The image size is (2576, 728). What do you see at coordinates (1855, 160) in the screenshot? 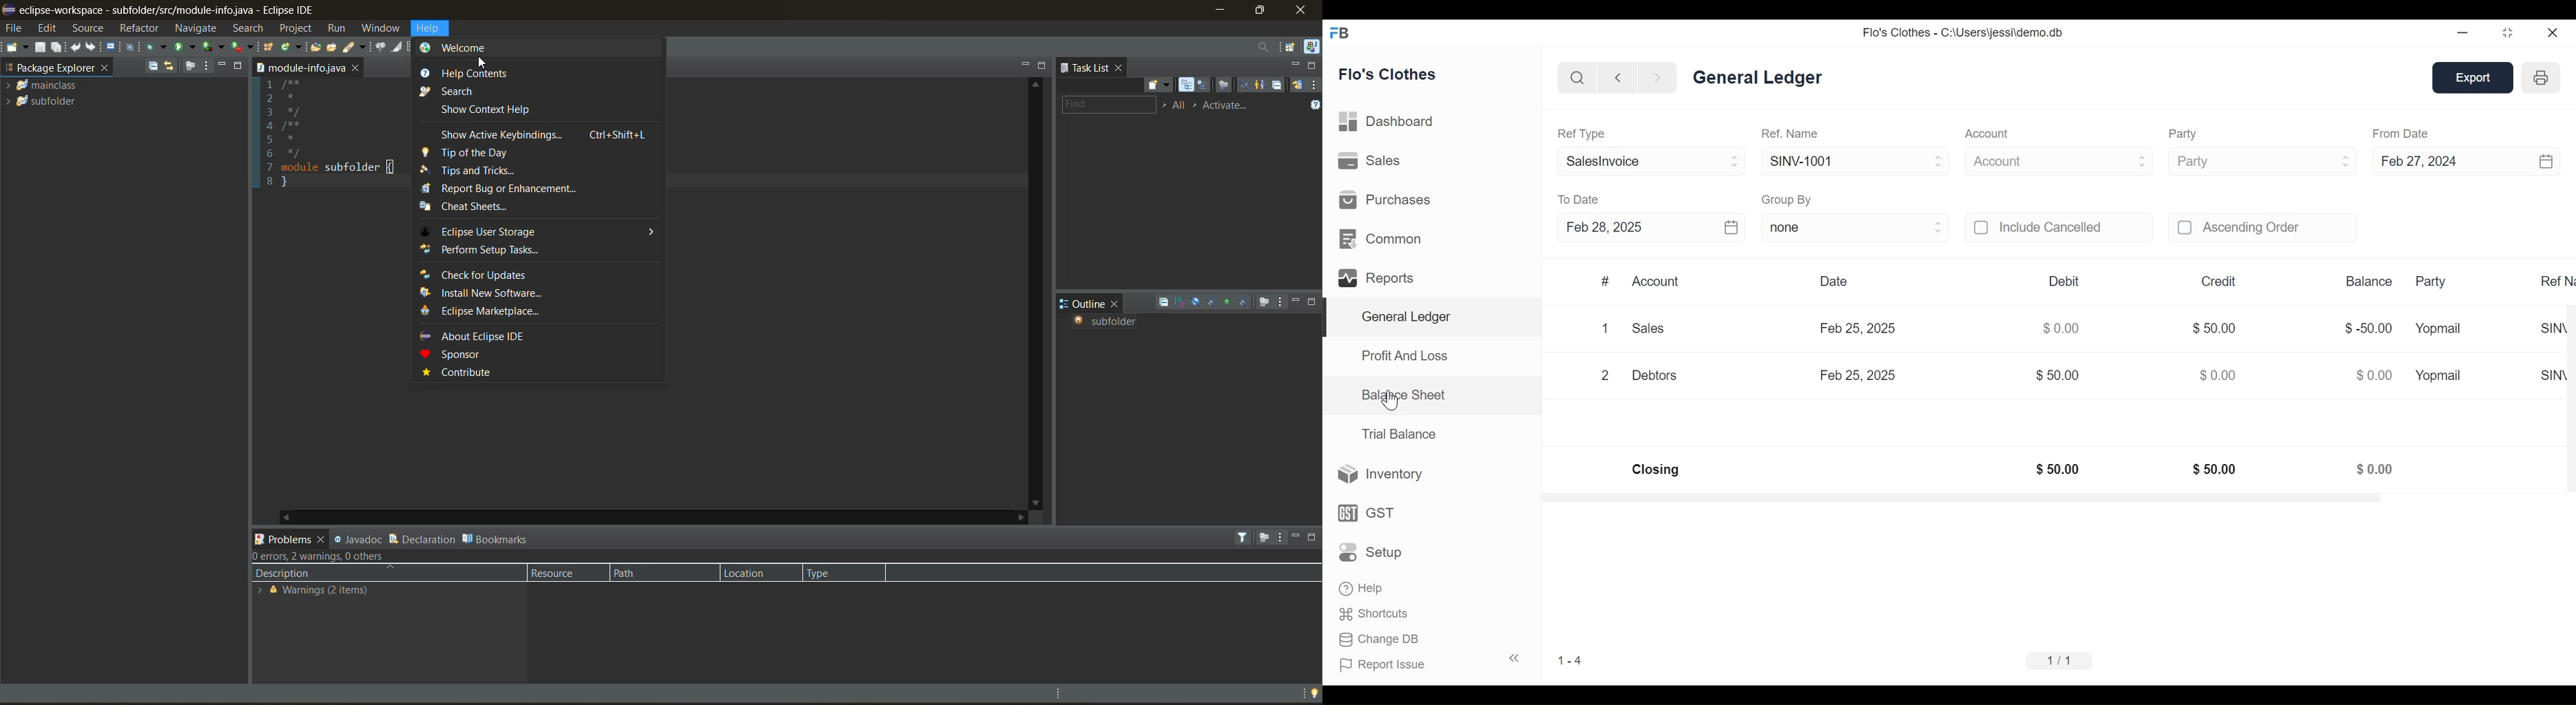
I see `SINV-1001` at bounding box center [1855, 160].